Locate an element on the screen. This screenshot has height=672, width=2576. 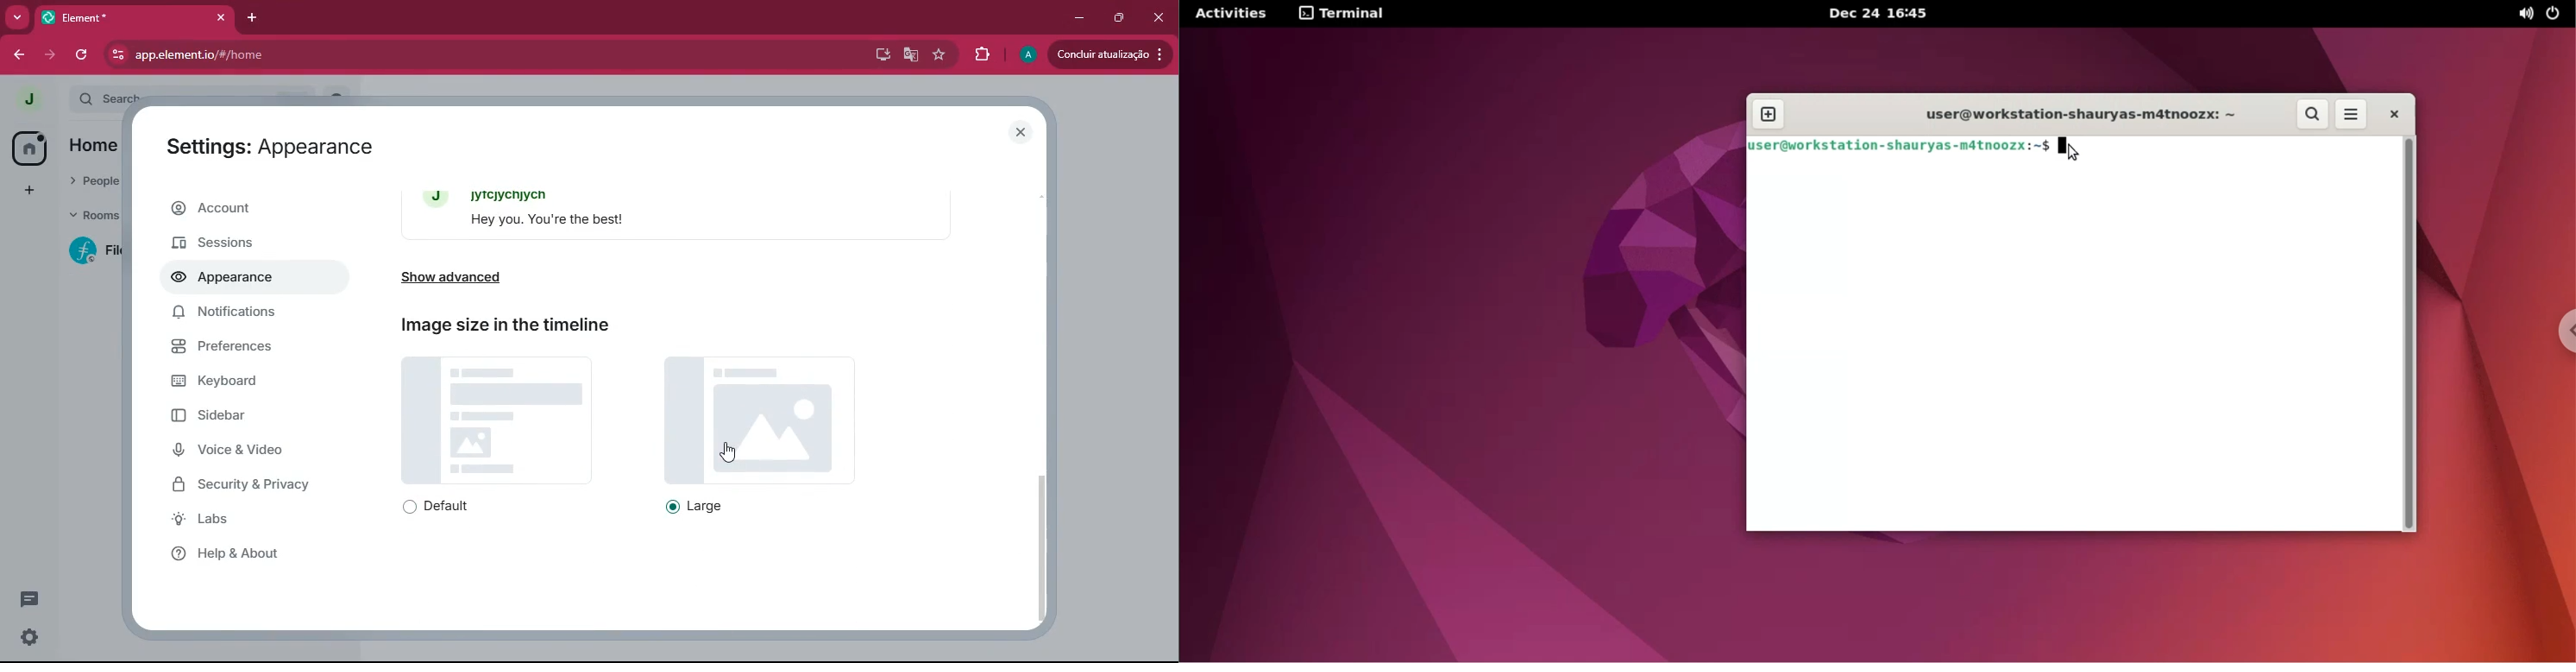
image is located at coordinates (498, 419).